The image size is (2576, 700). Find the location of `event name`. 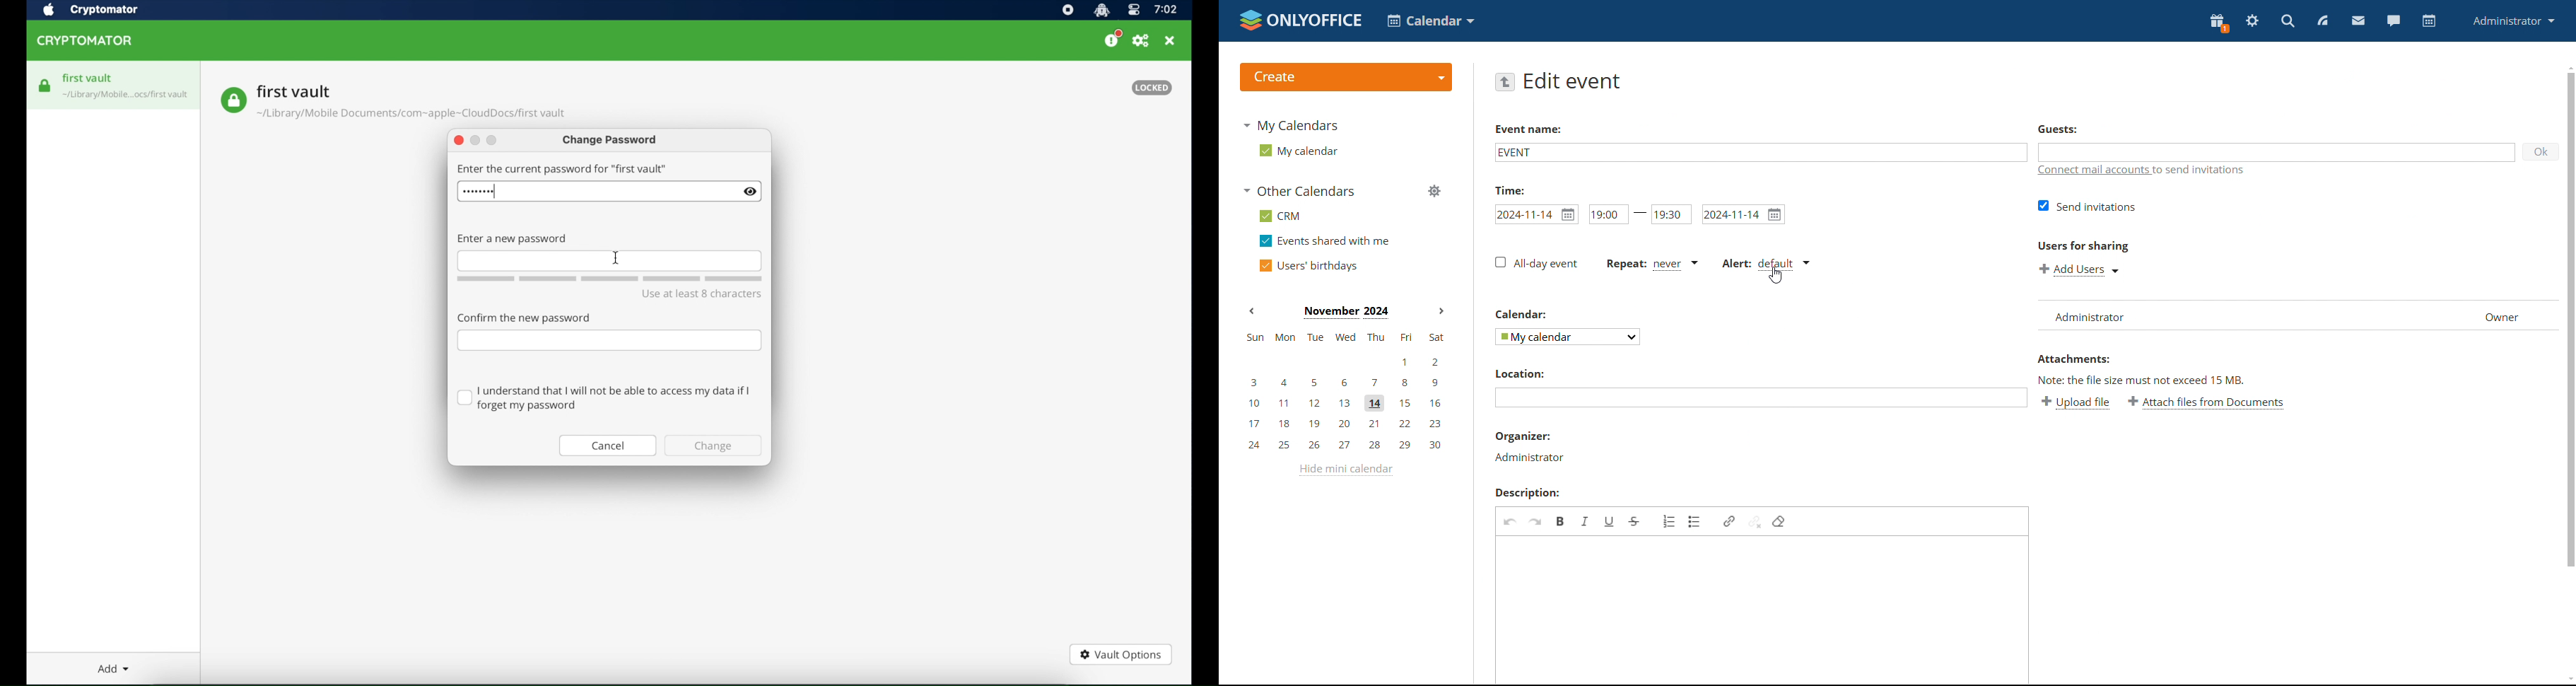

event name is located at coordinates (1528, 132).